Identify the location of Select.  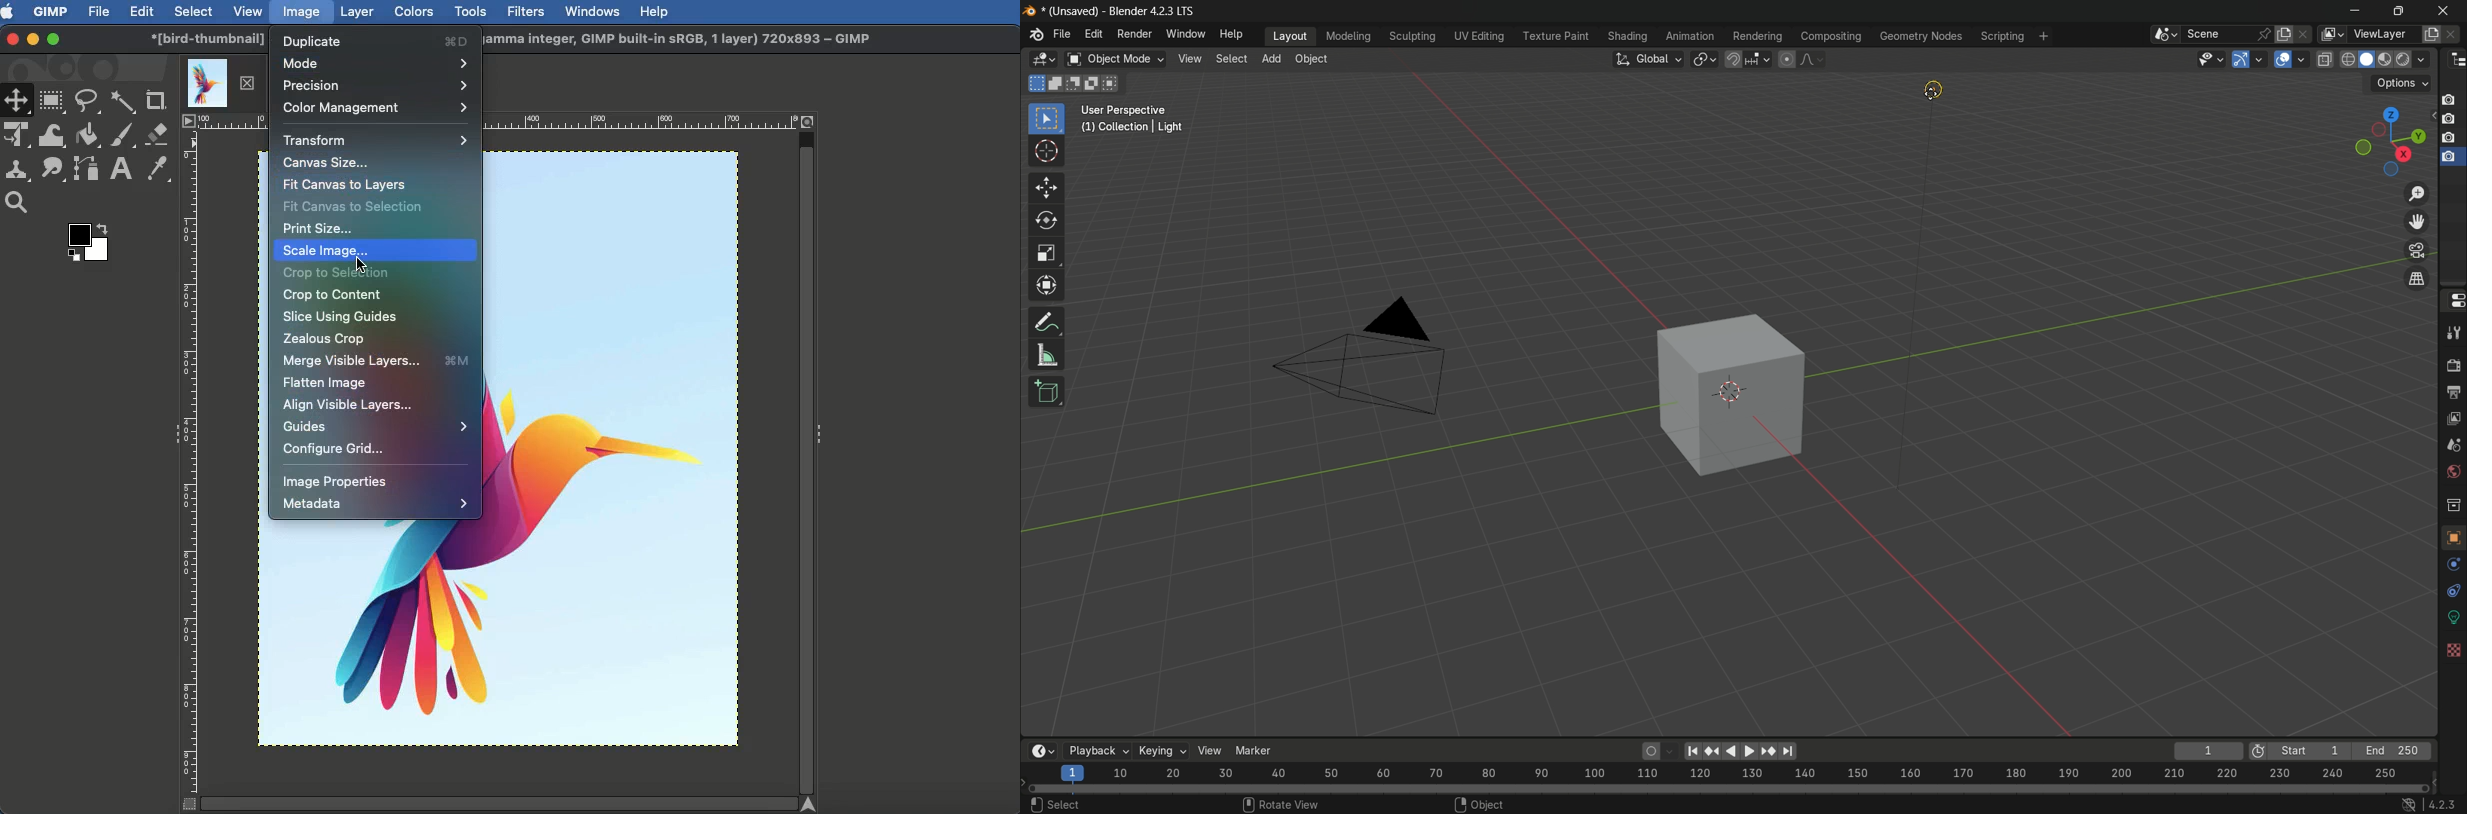
(192, 11).